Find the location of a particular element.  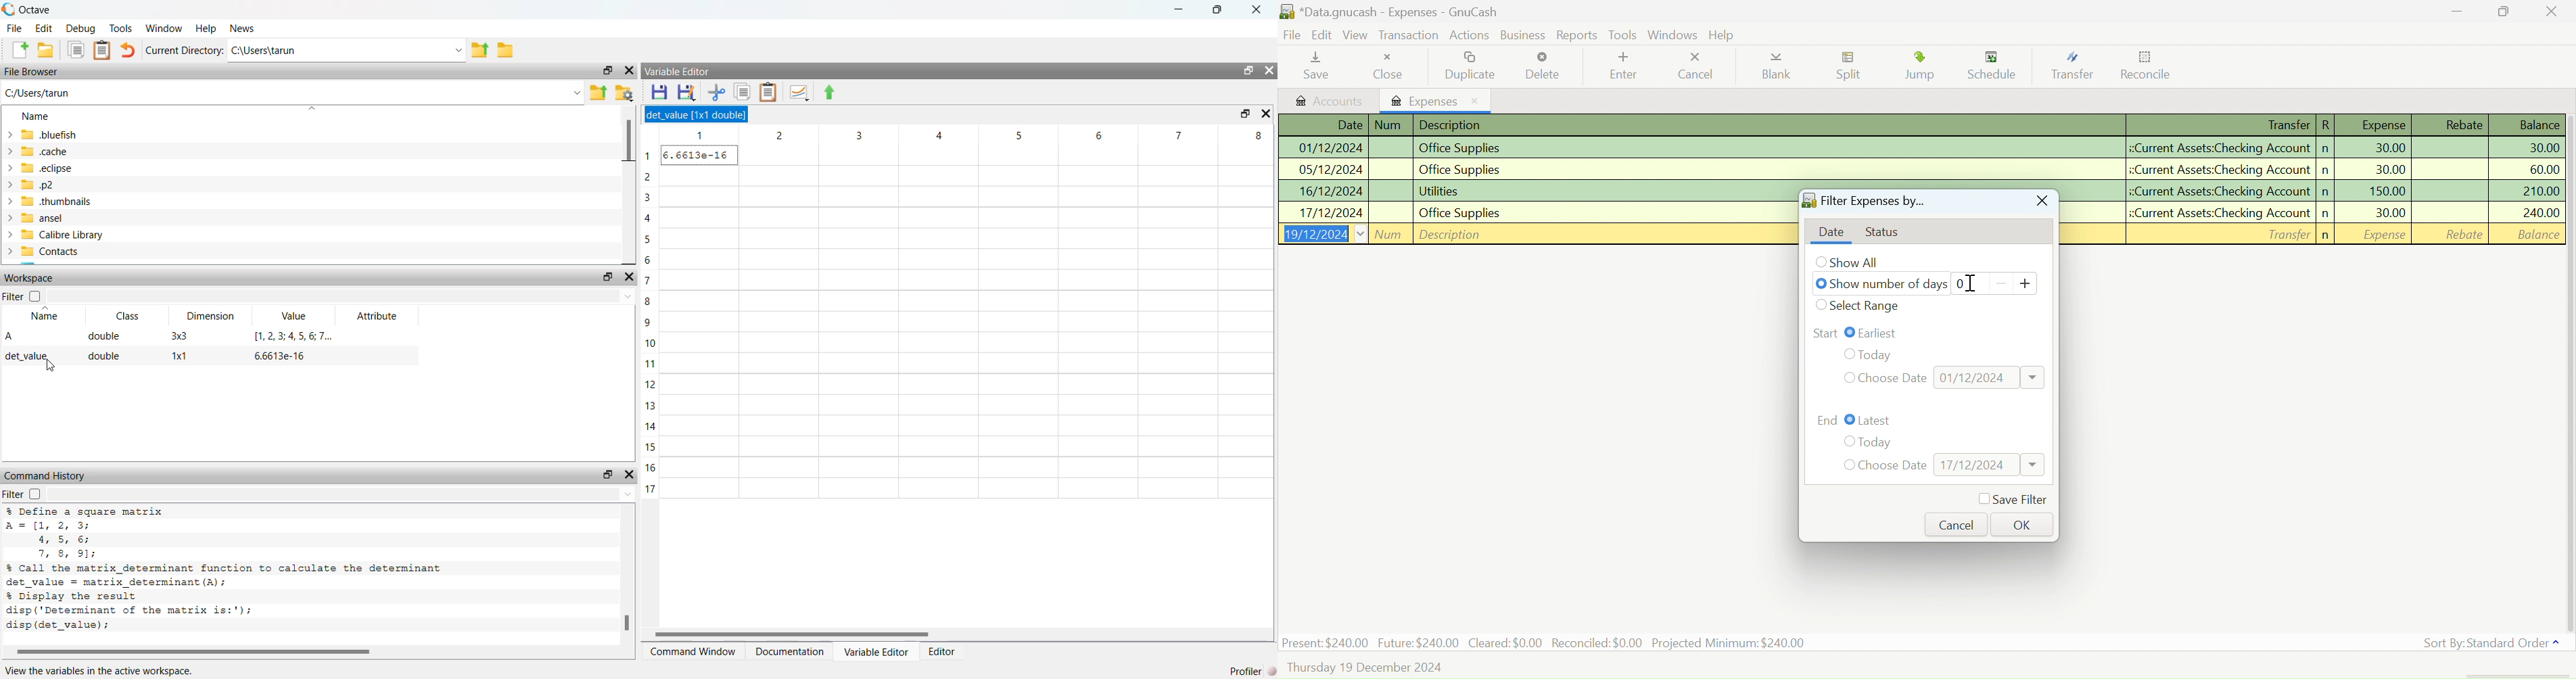

calibre library is located at coordinates (55, 235).